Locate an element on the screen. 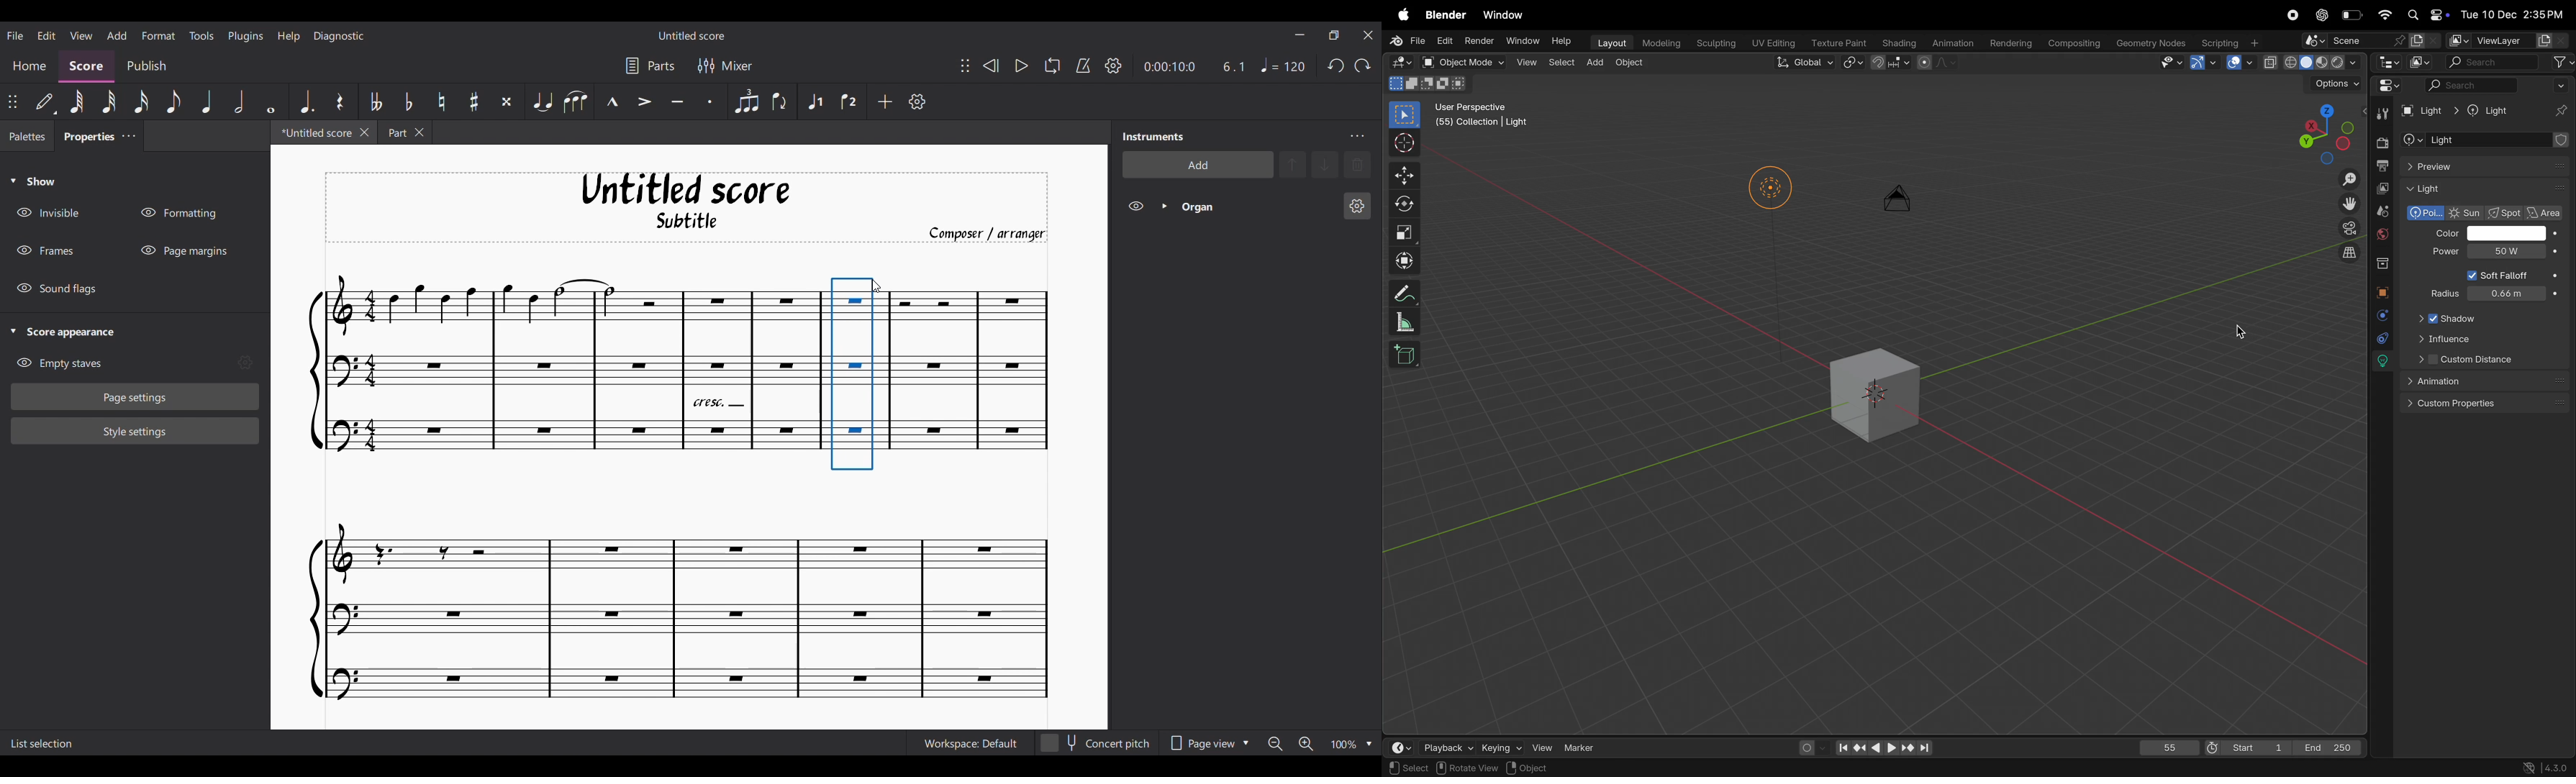 The width and height of the screenshot is (2576, 784). Toggle nature is located at coordinates (440, 101).